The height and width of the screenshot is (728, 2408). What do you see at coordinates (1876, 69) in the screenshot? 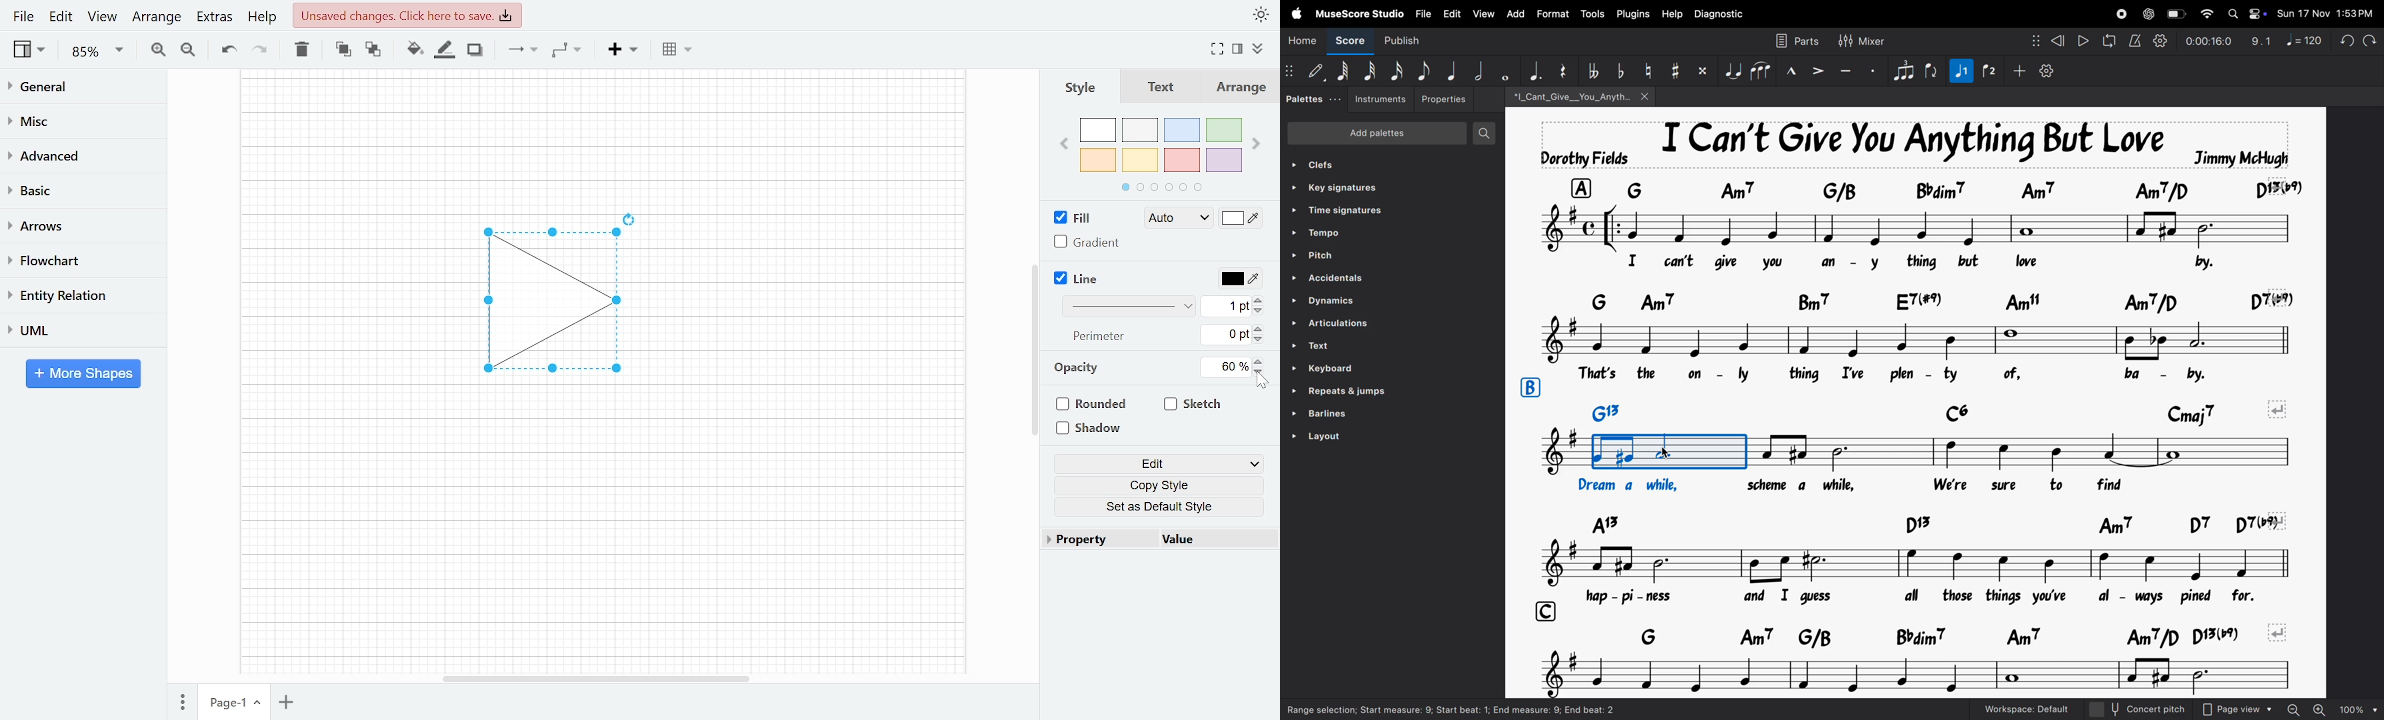
I see `sataccato` at bounding box center [1876, 69].